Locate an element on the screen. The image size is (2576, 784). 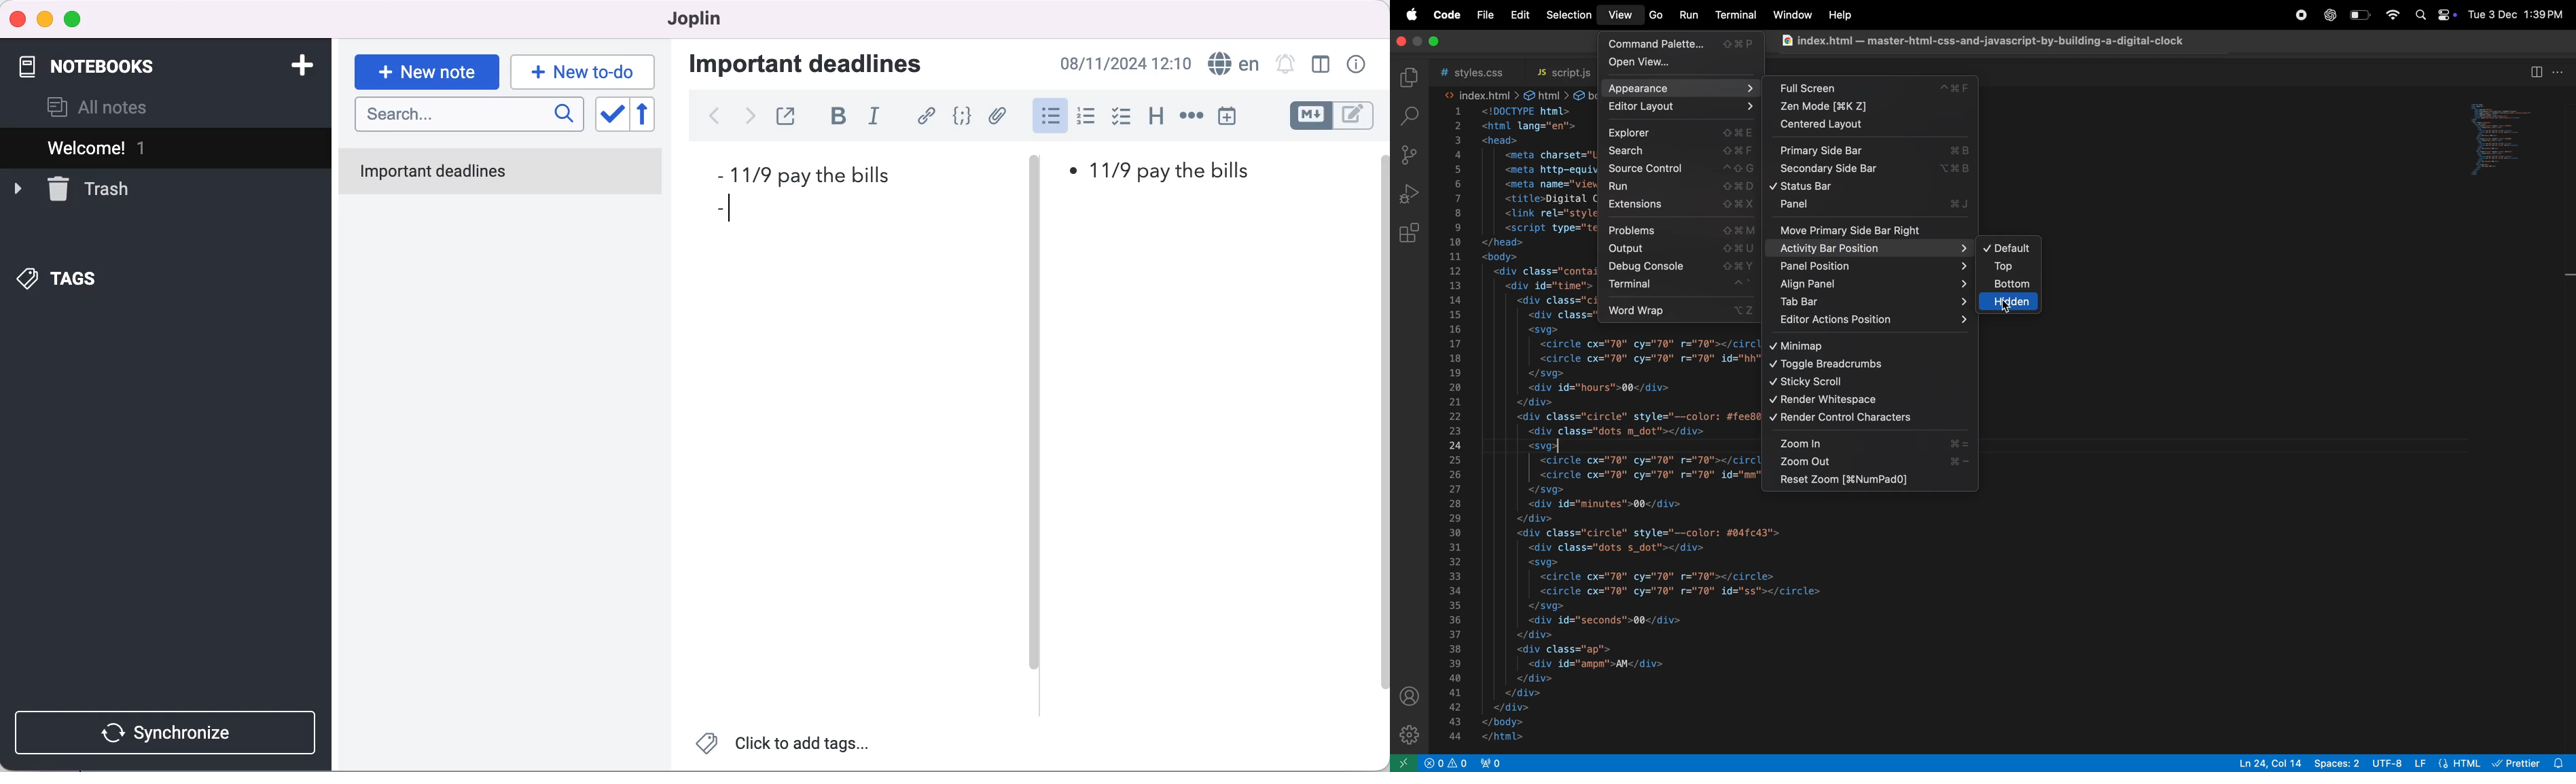
code block from line 28 is located at coordinates (1879, 625).